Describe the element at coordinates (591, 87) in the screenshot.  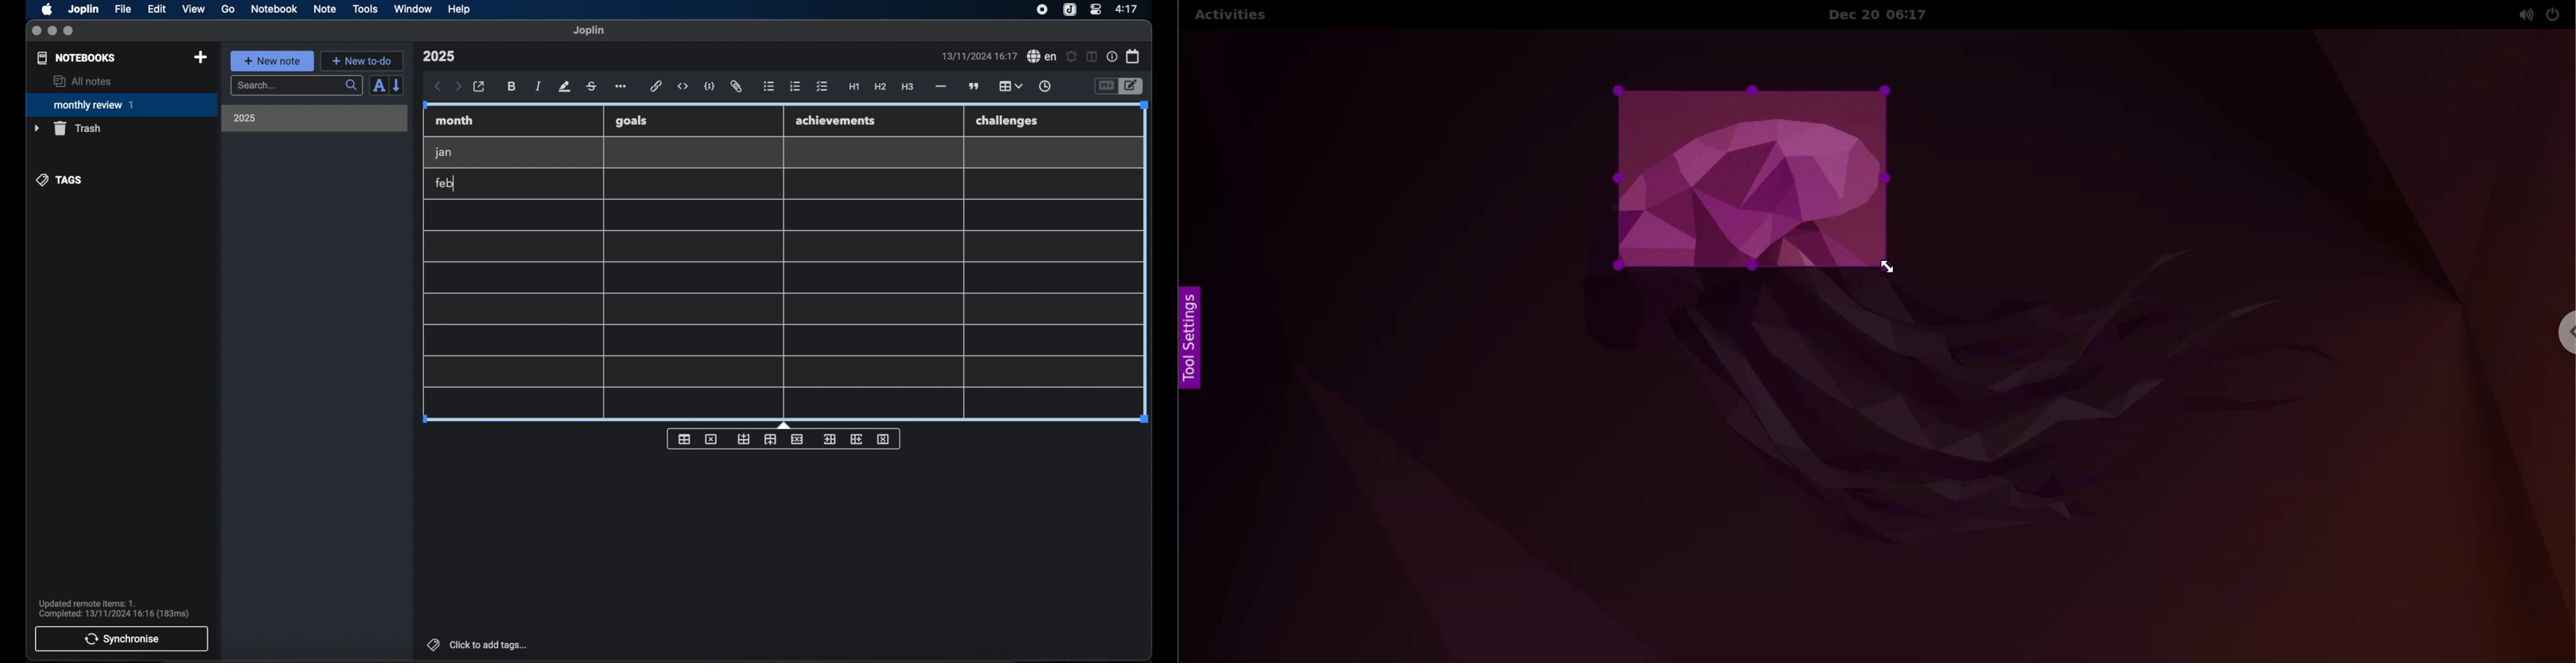
I see `strikethrough` at that location.